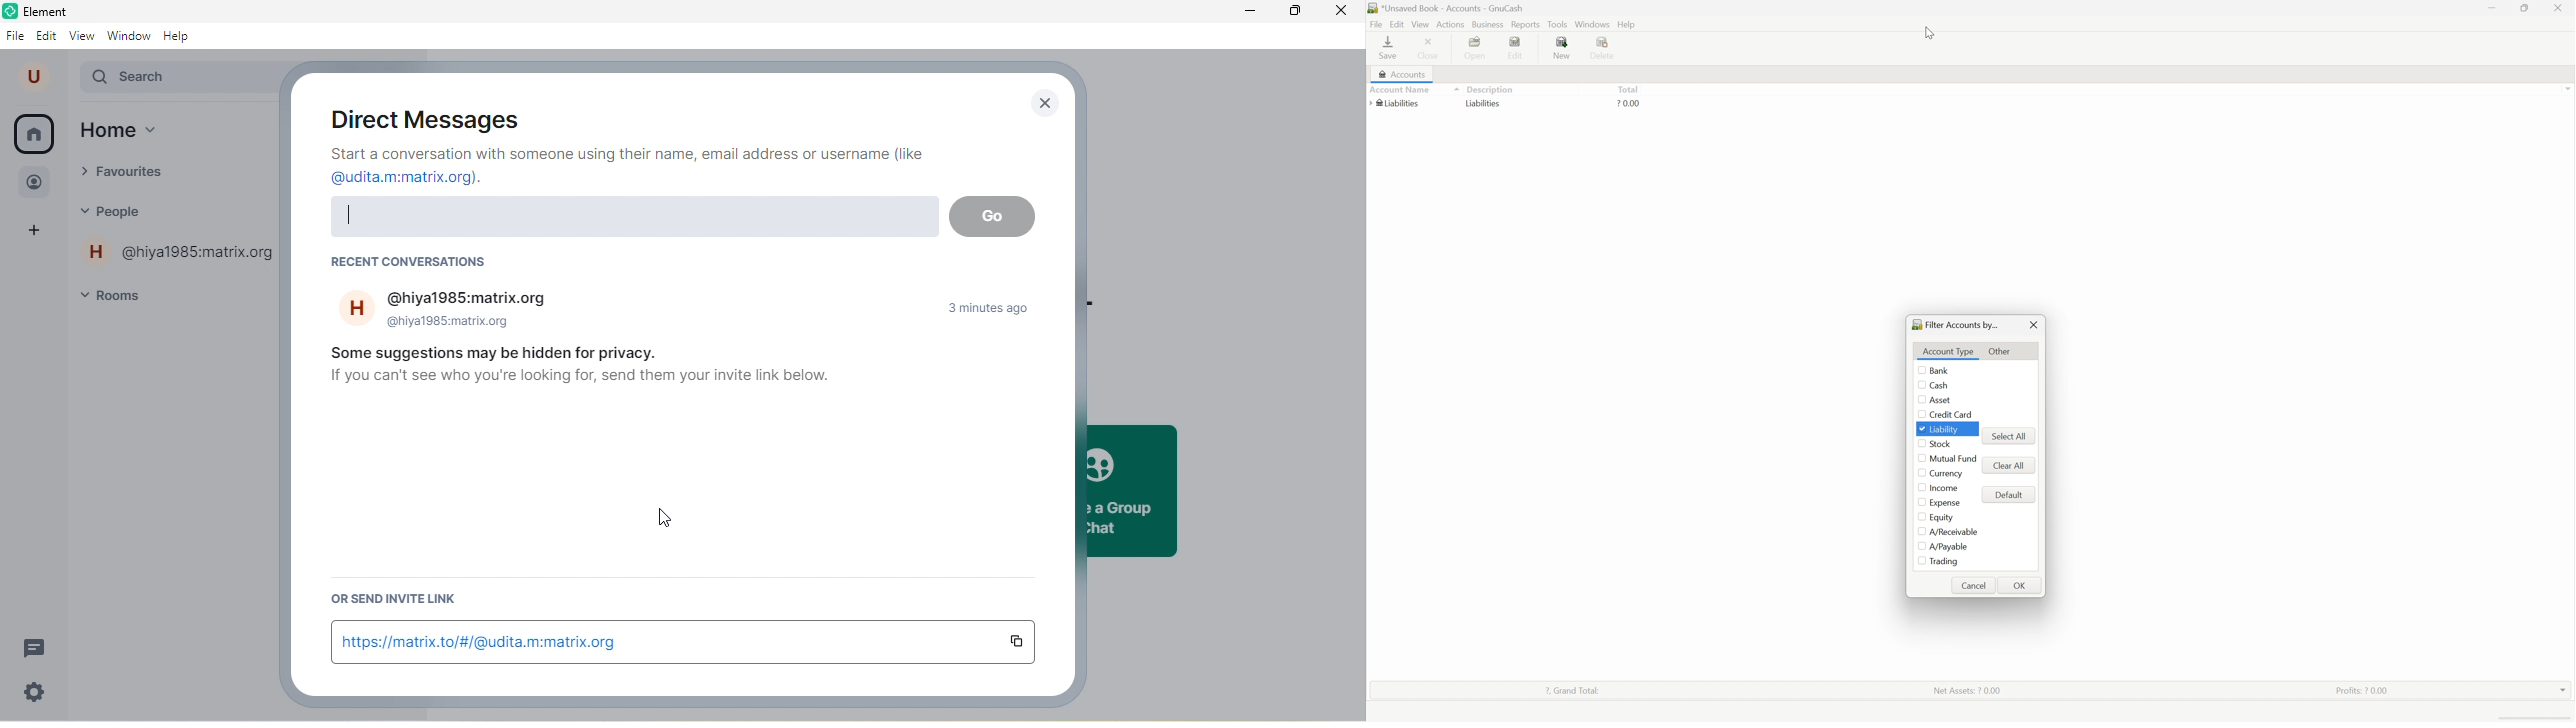  I want to click on Tools, so click(1556, 24).